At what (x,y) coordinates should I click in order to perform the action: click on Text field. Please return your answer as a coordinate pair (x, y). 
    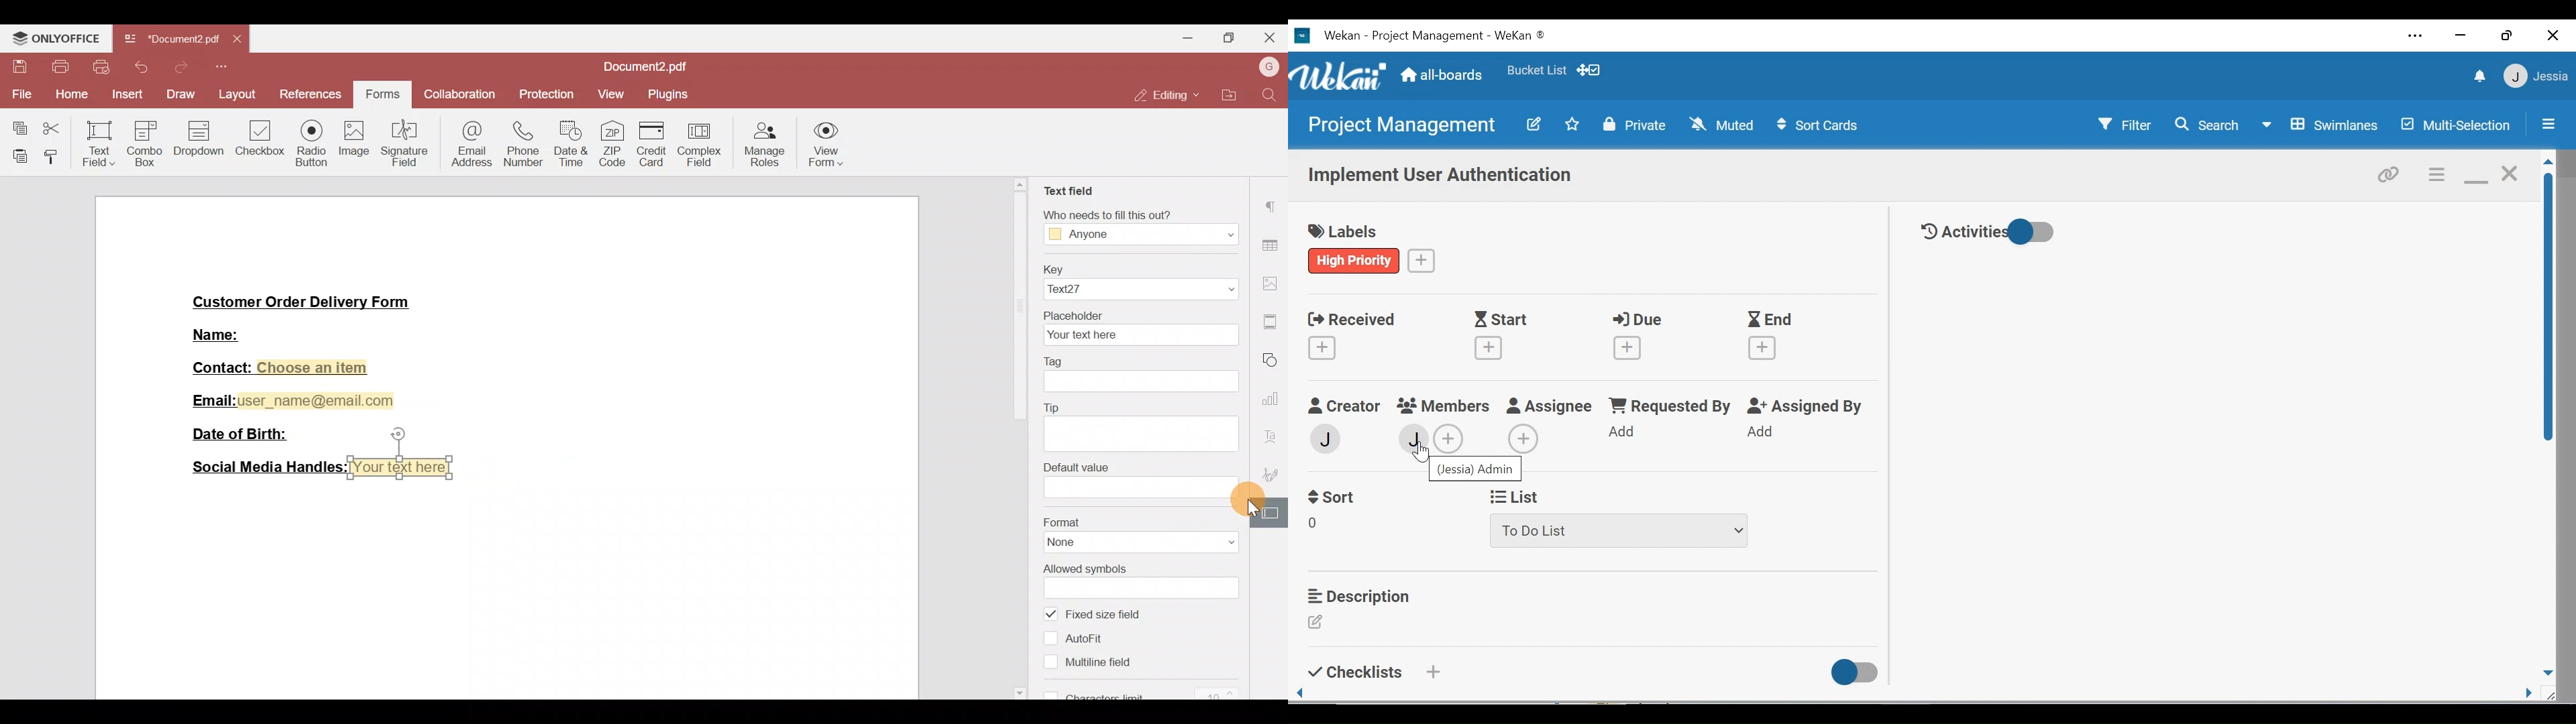
    Looking at the image, I should click on (1069, 188).